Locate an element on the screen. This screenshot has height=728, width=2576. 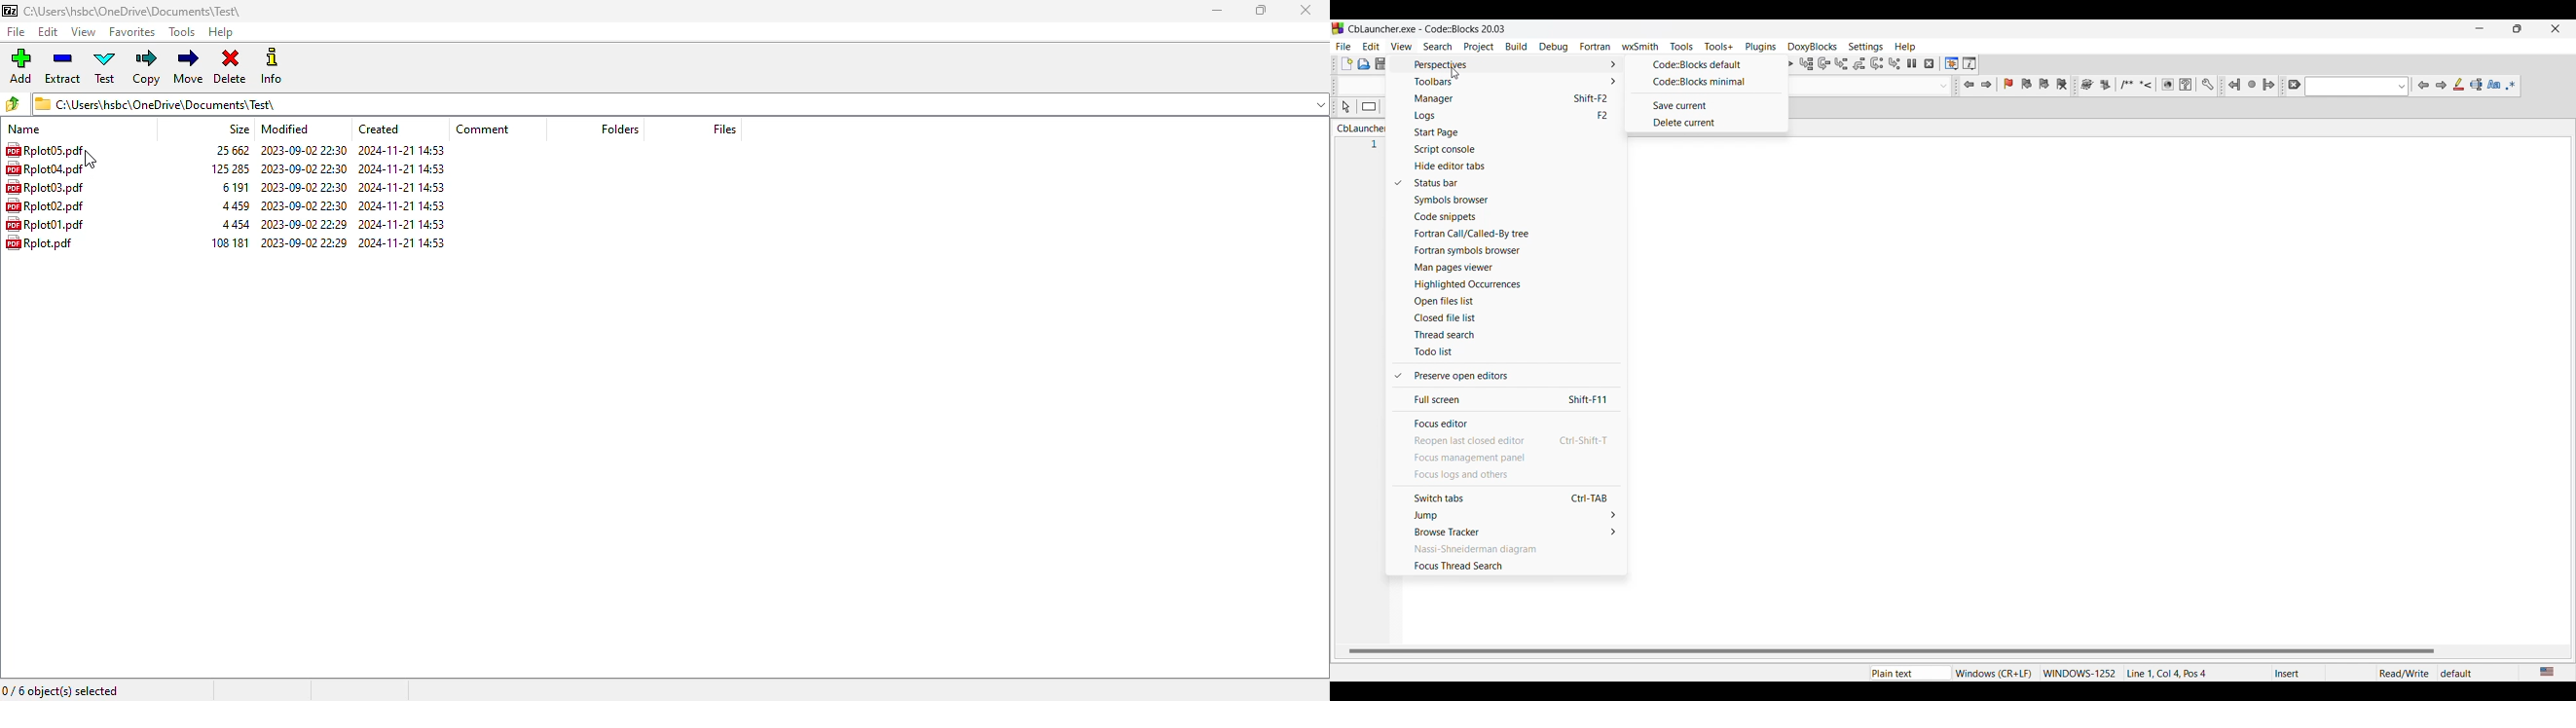
Code snippets is located at coordinates (1515, 217).